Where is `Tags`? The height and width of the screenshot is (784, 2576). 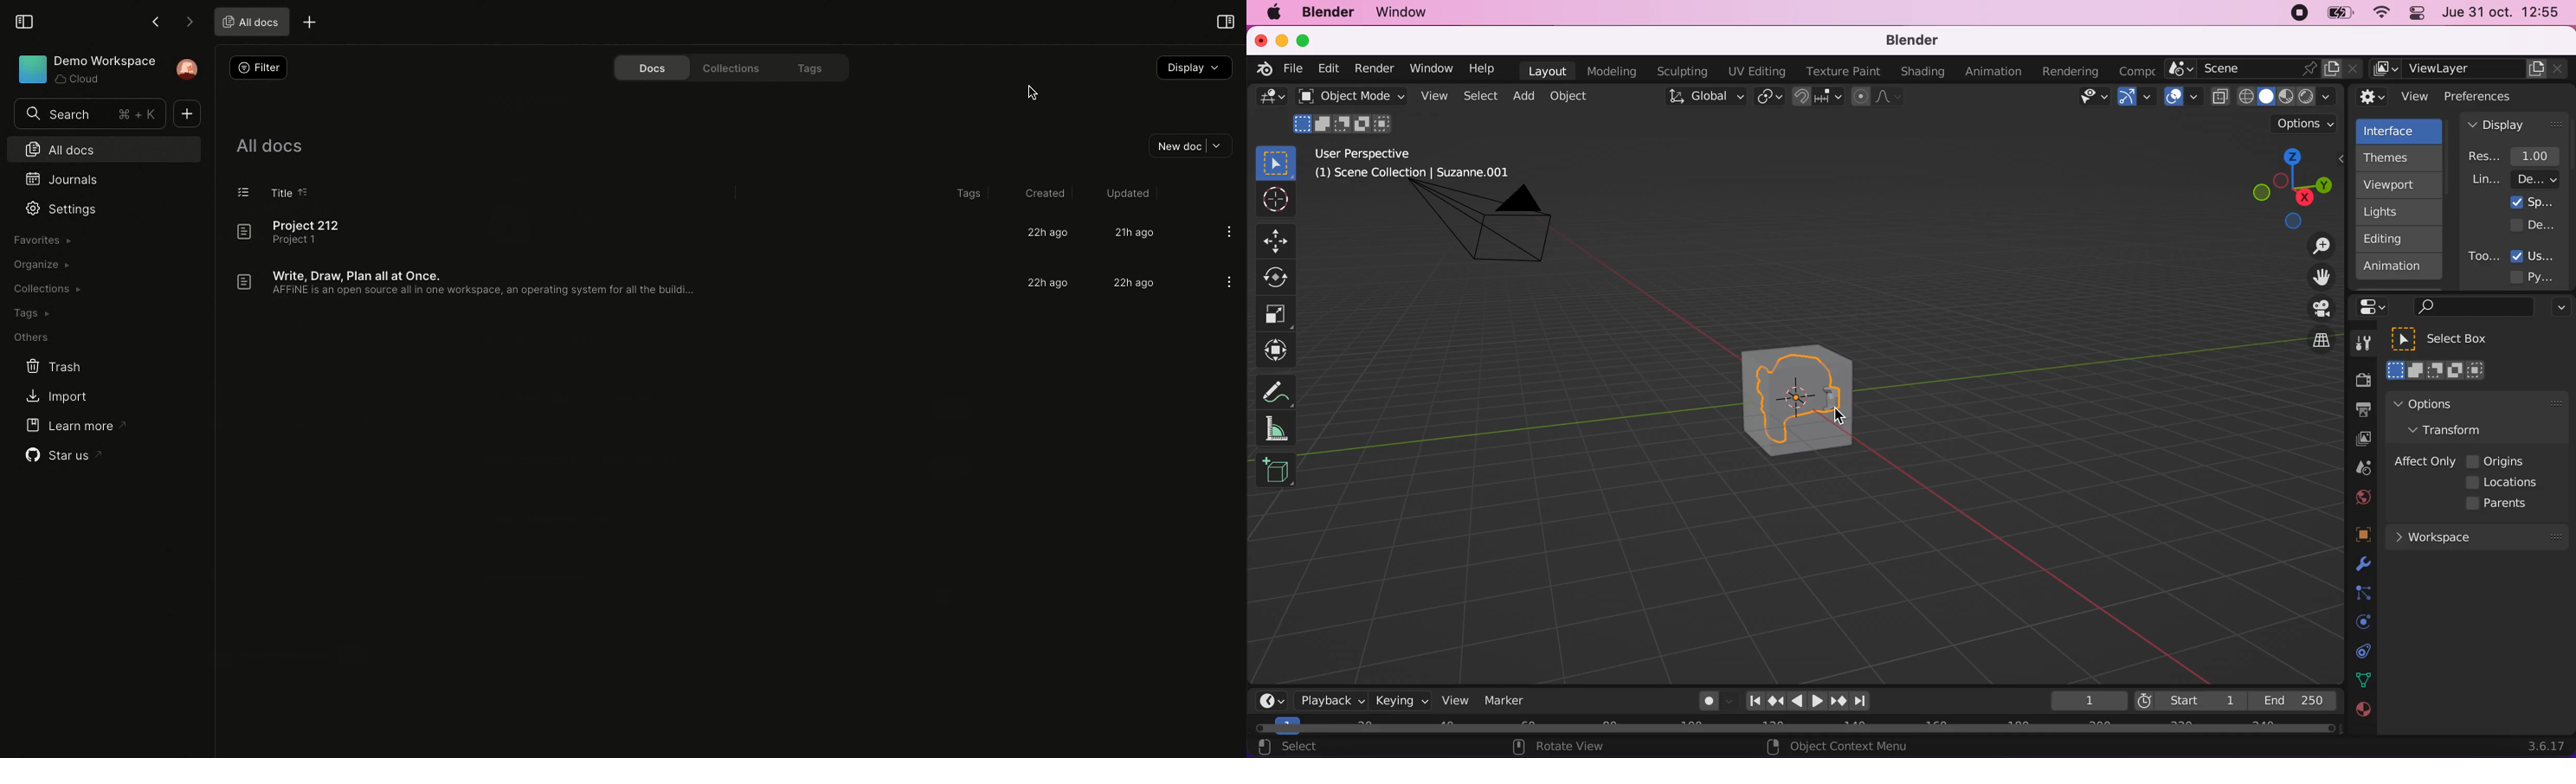
Tags is located at coordinates (811, 67).